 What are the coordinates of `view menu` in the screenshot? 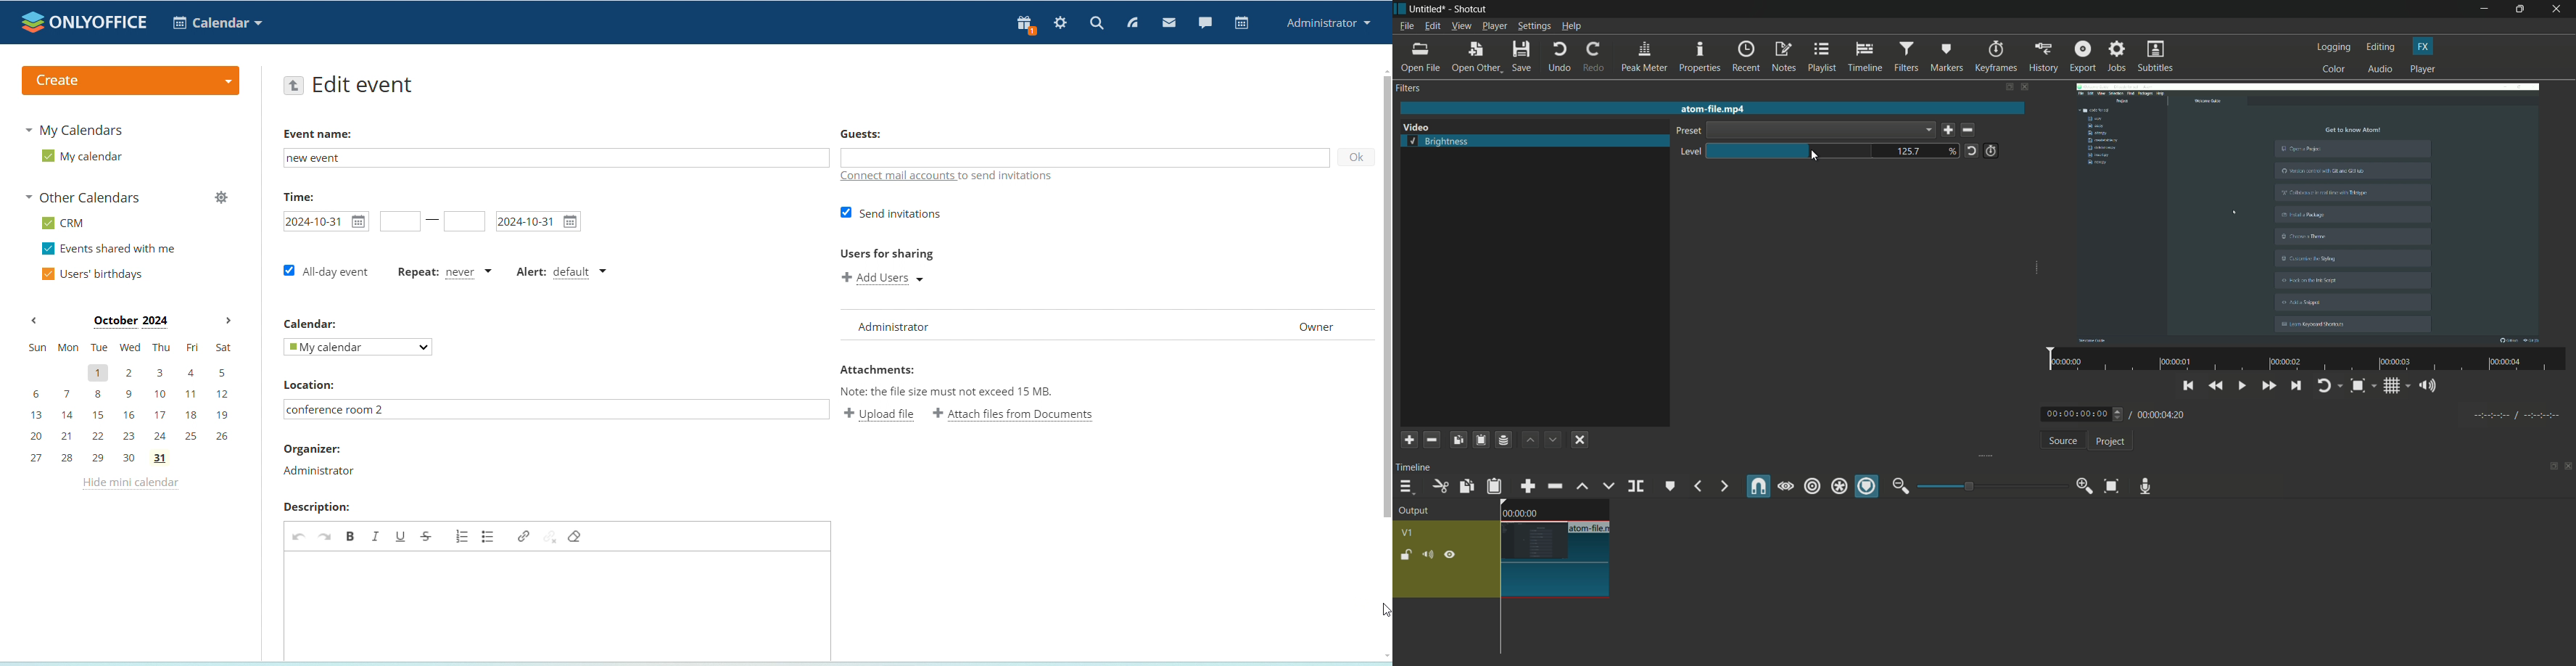 It's located at (1461, 26).